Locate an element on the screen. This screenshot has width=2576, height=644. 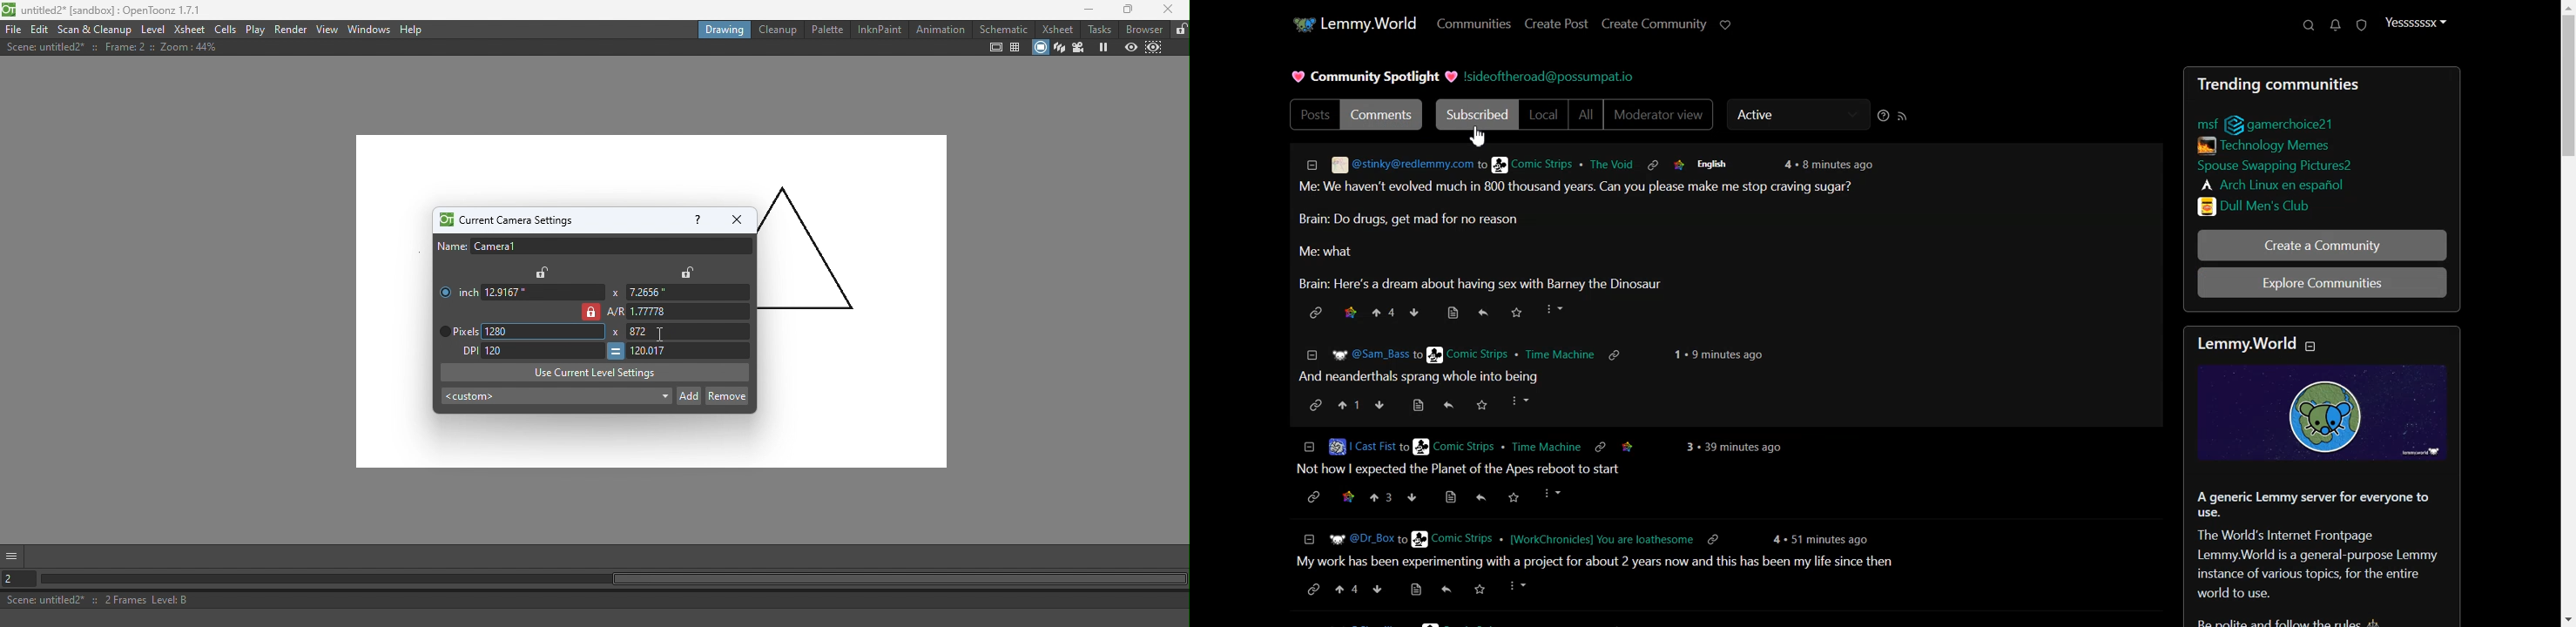
Remove is located at coordinates (726, 394).